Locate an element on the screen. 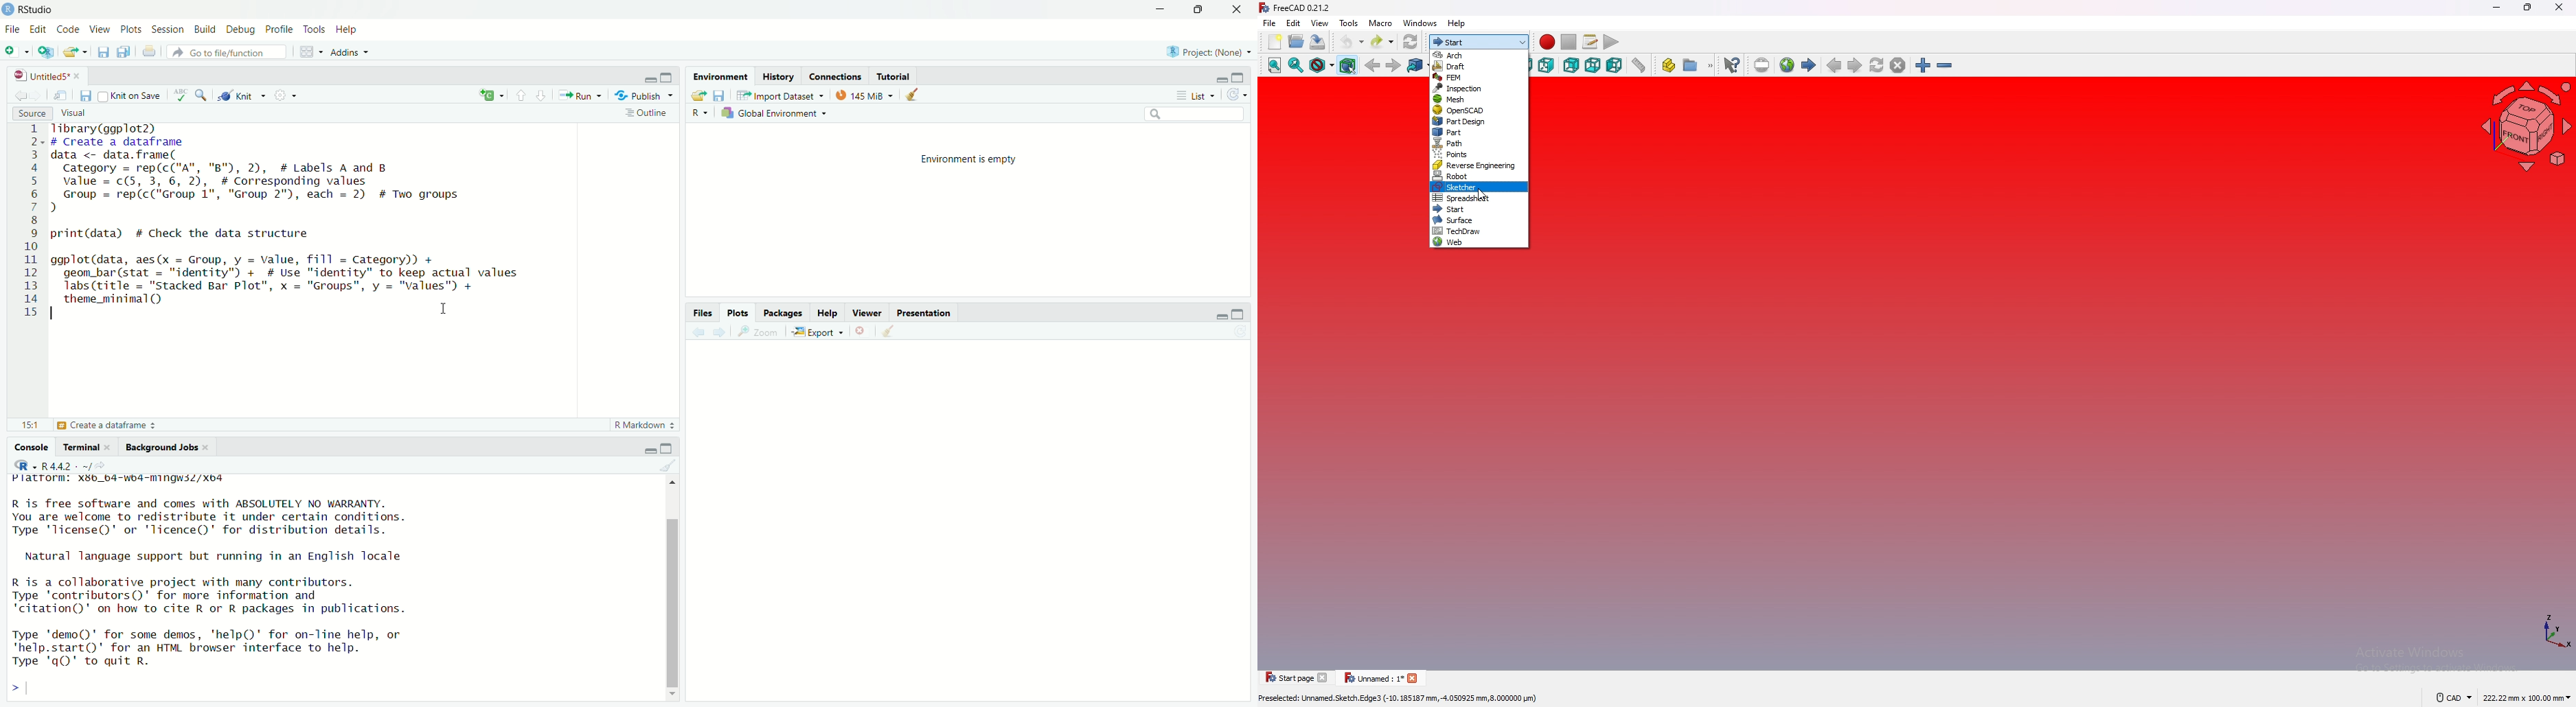  create part is located at coordinates (1669, 66).